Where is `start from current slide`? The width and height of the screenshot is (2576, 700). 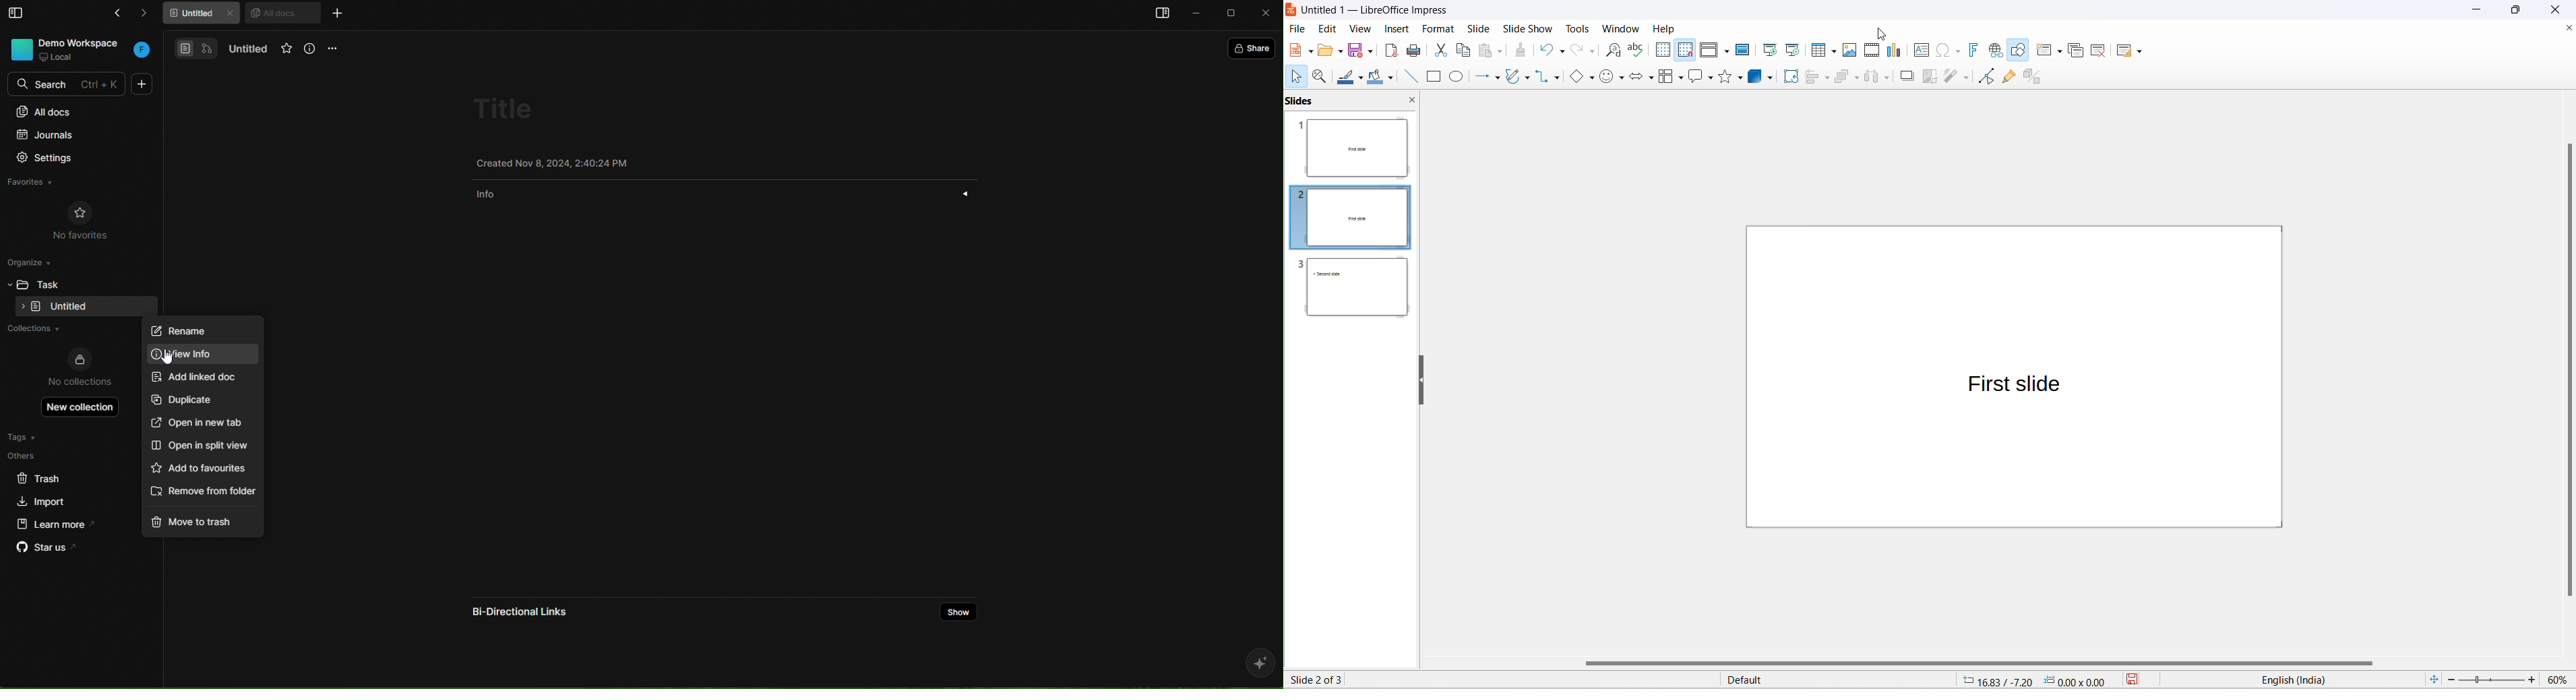 start from current slide is located at coordinates (1794, 50).